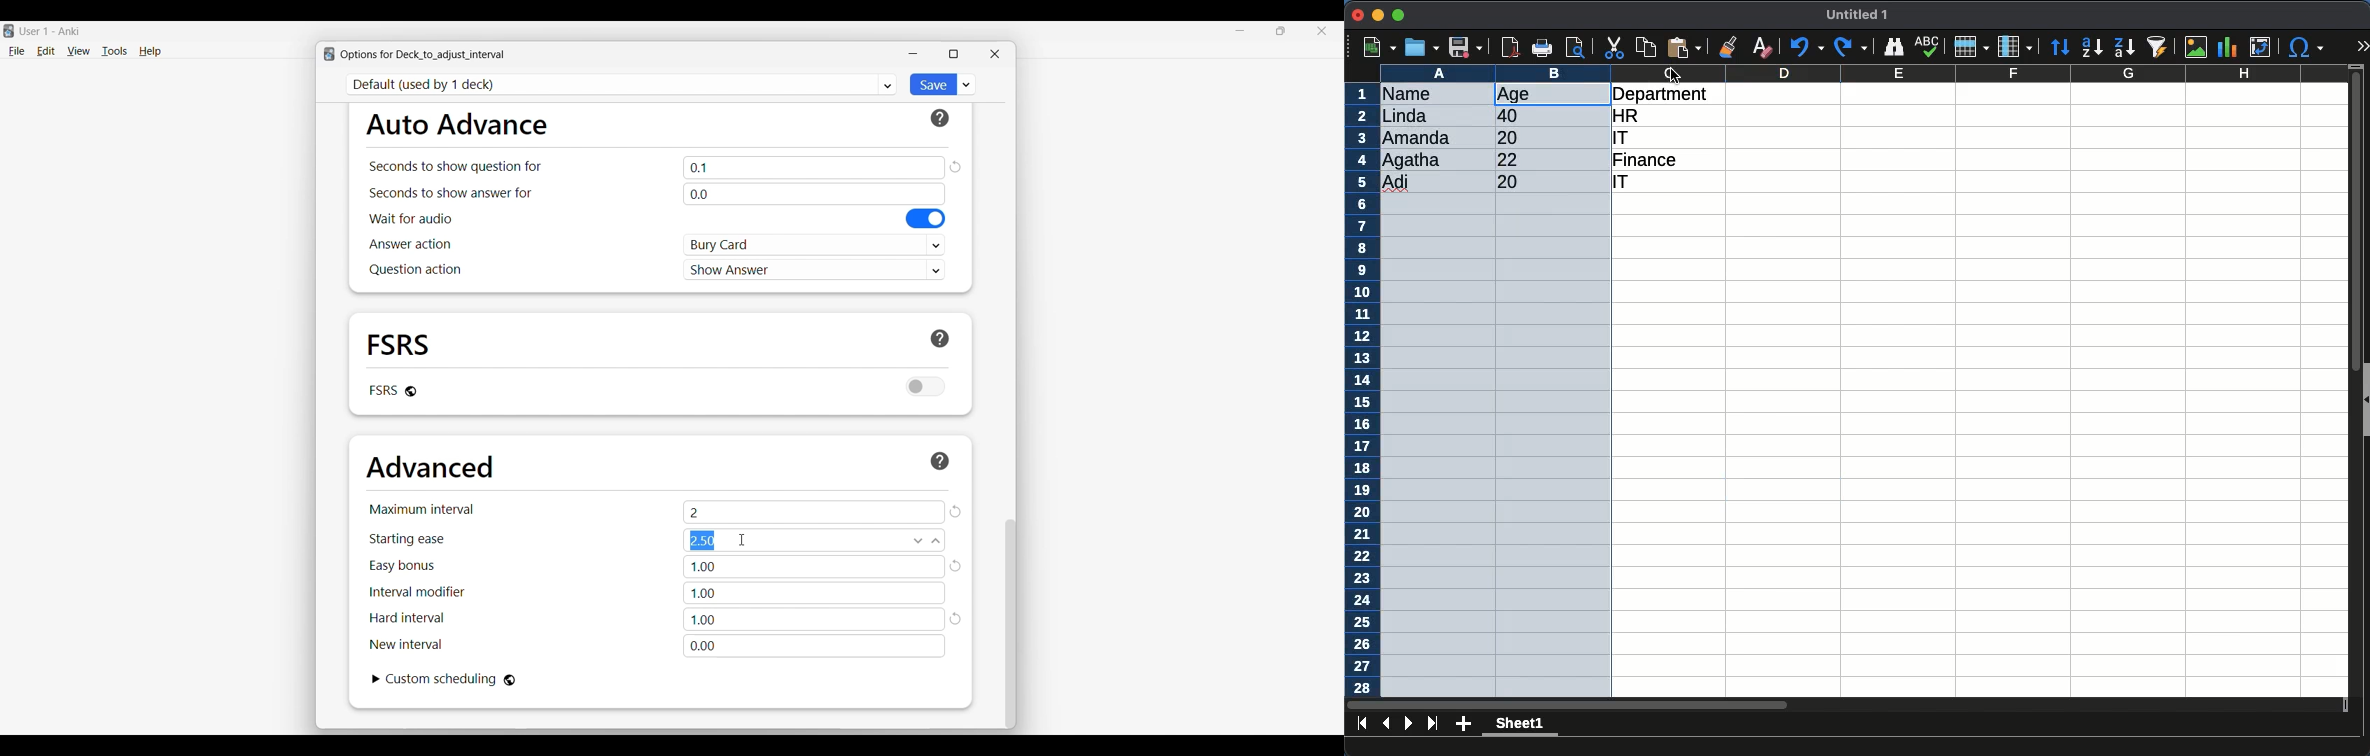 This screenshot has width=2380, height=756. What do you see at coordinates (408, 539) in the screenshot?
I see `Indicates starting ease` at bounding box center [408, 539].